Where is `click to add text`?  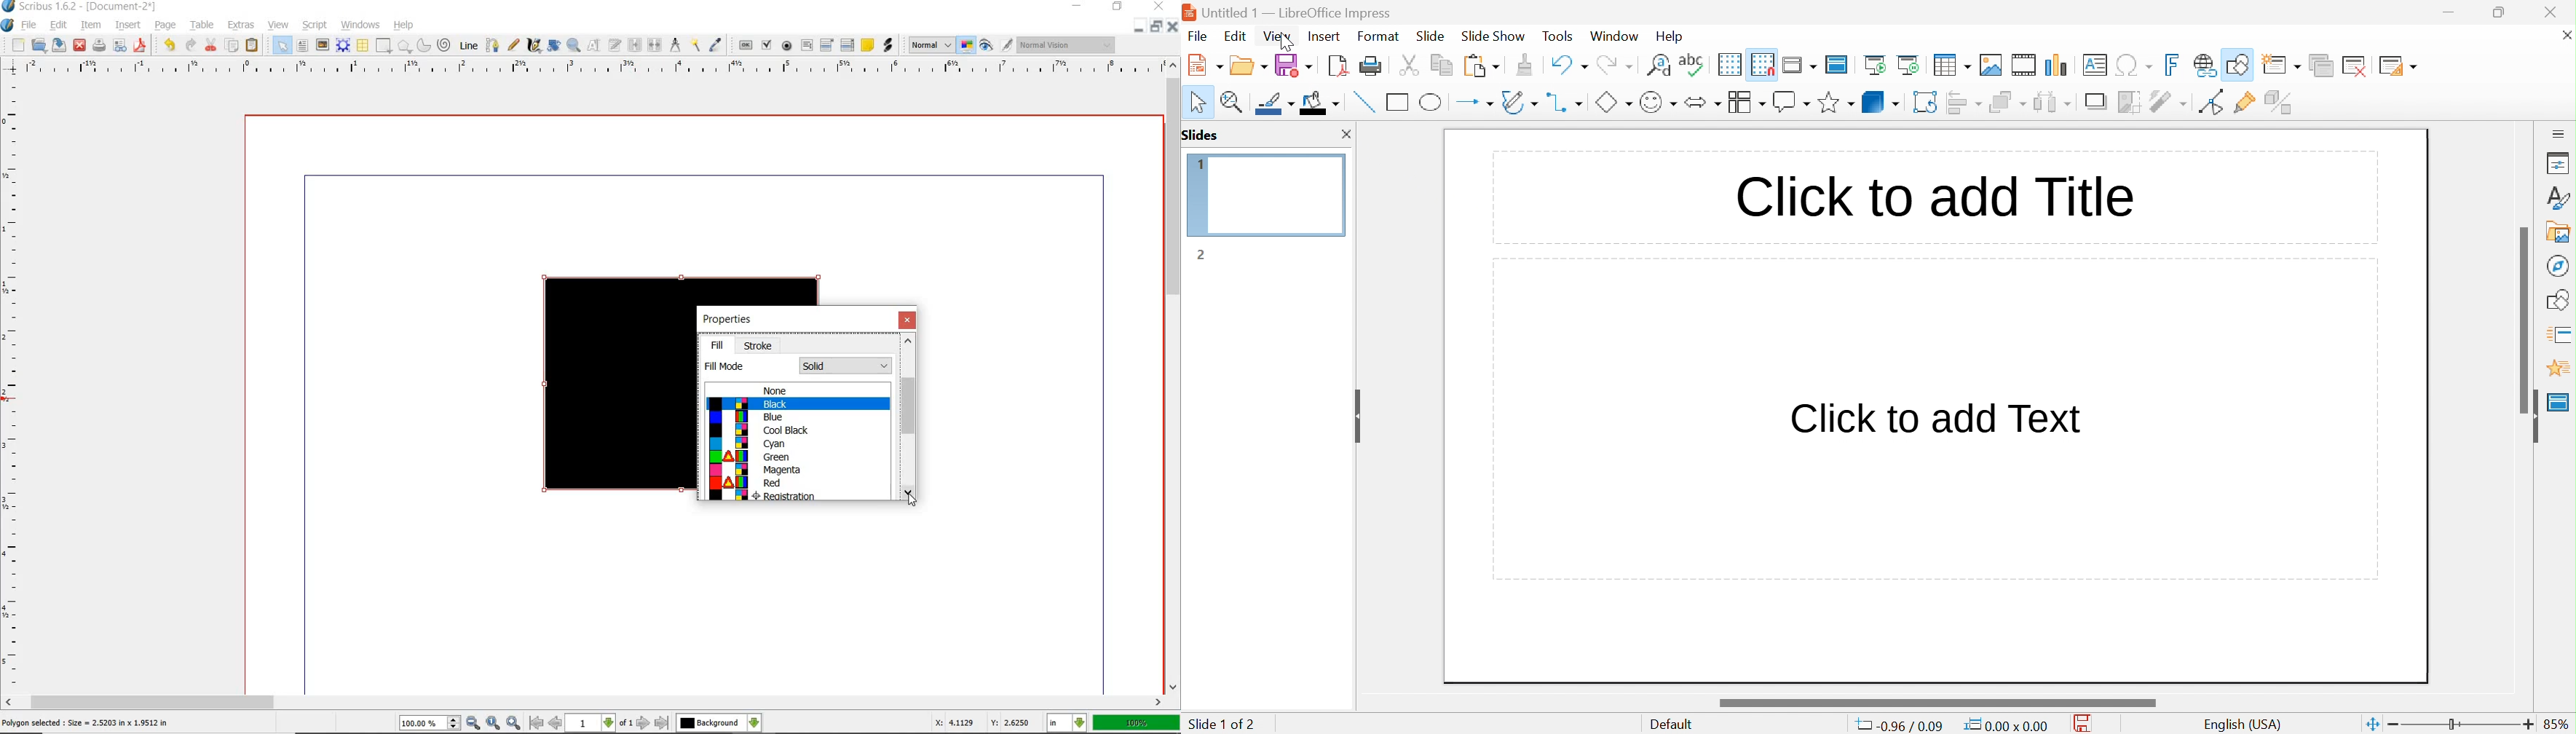
click to add text is located at coordinates (1936, 416).